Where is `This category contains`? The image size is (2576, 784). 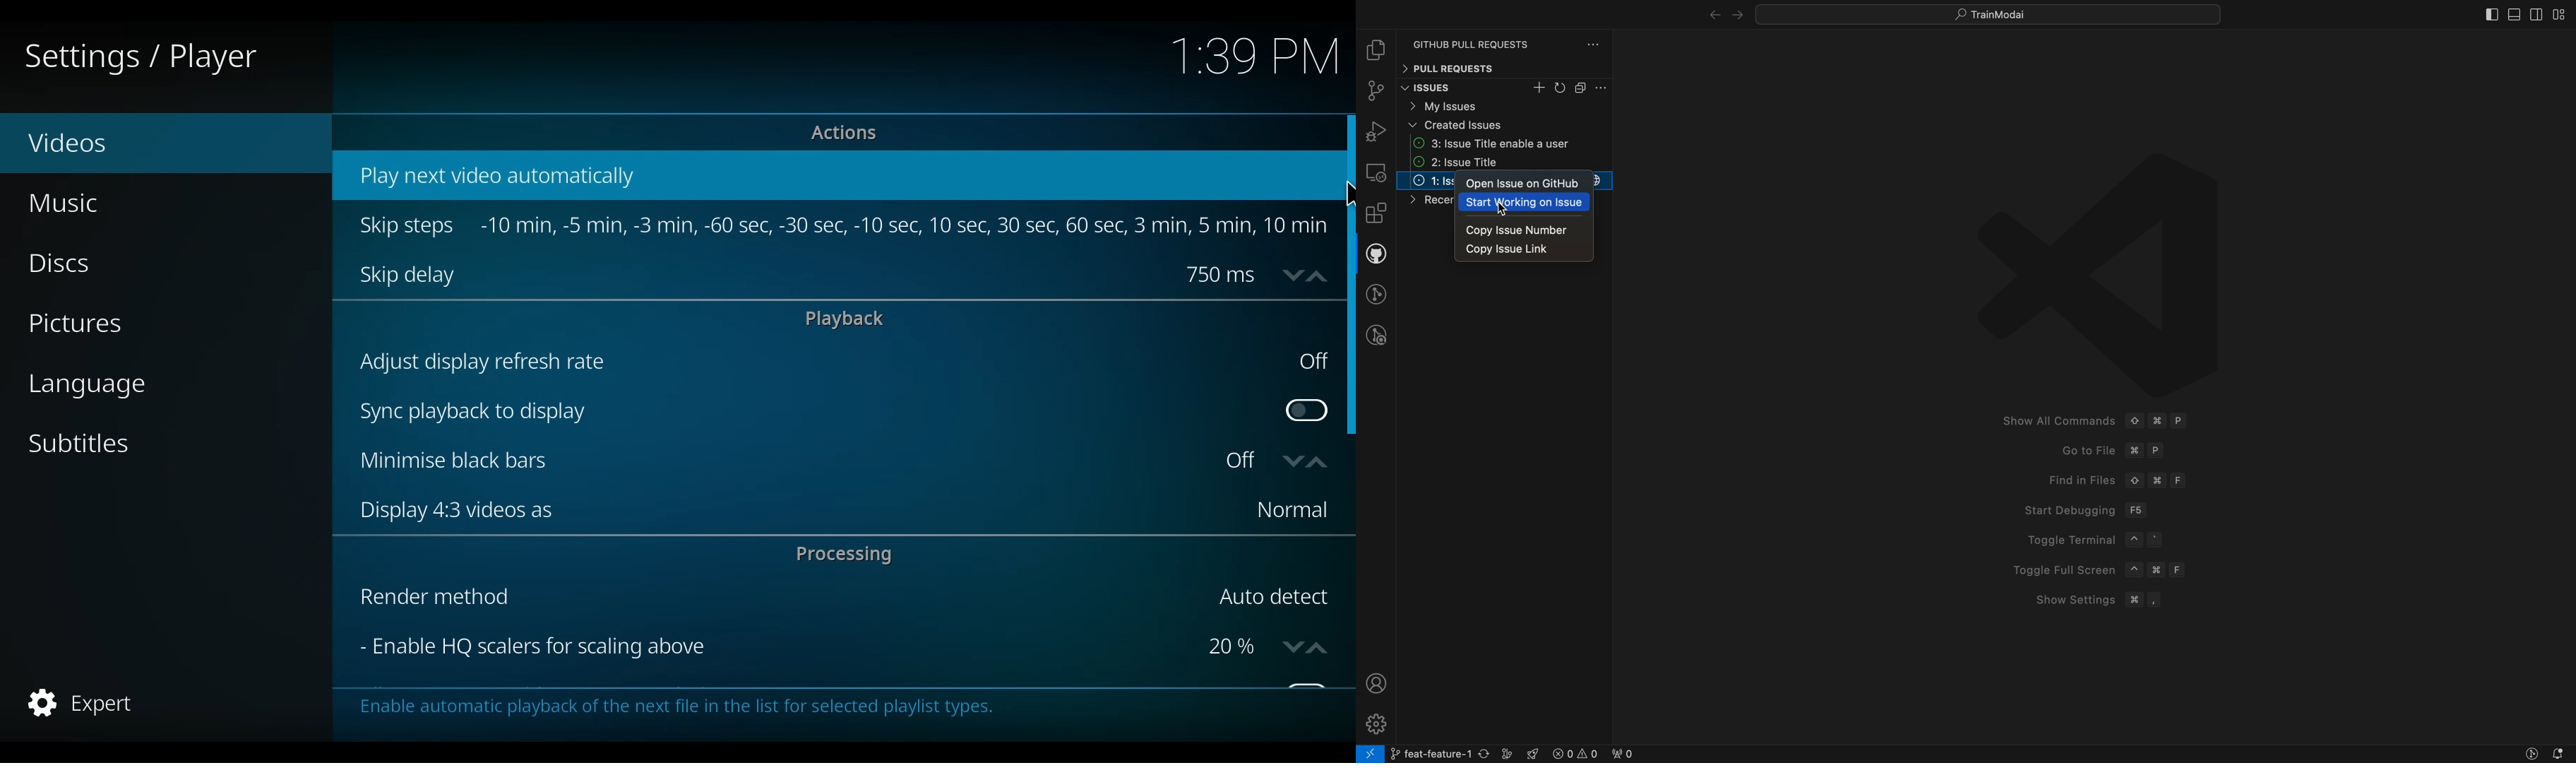
This category contains is located at coordinates (607, 706).